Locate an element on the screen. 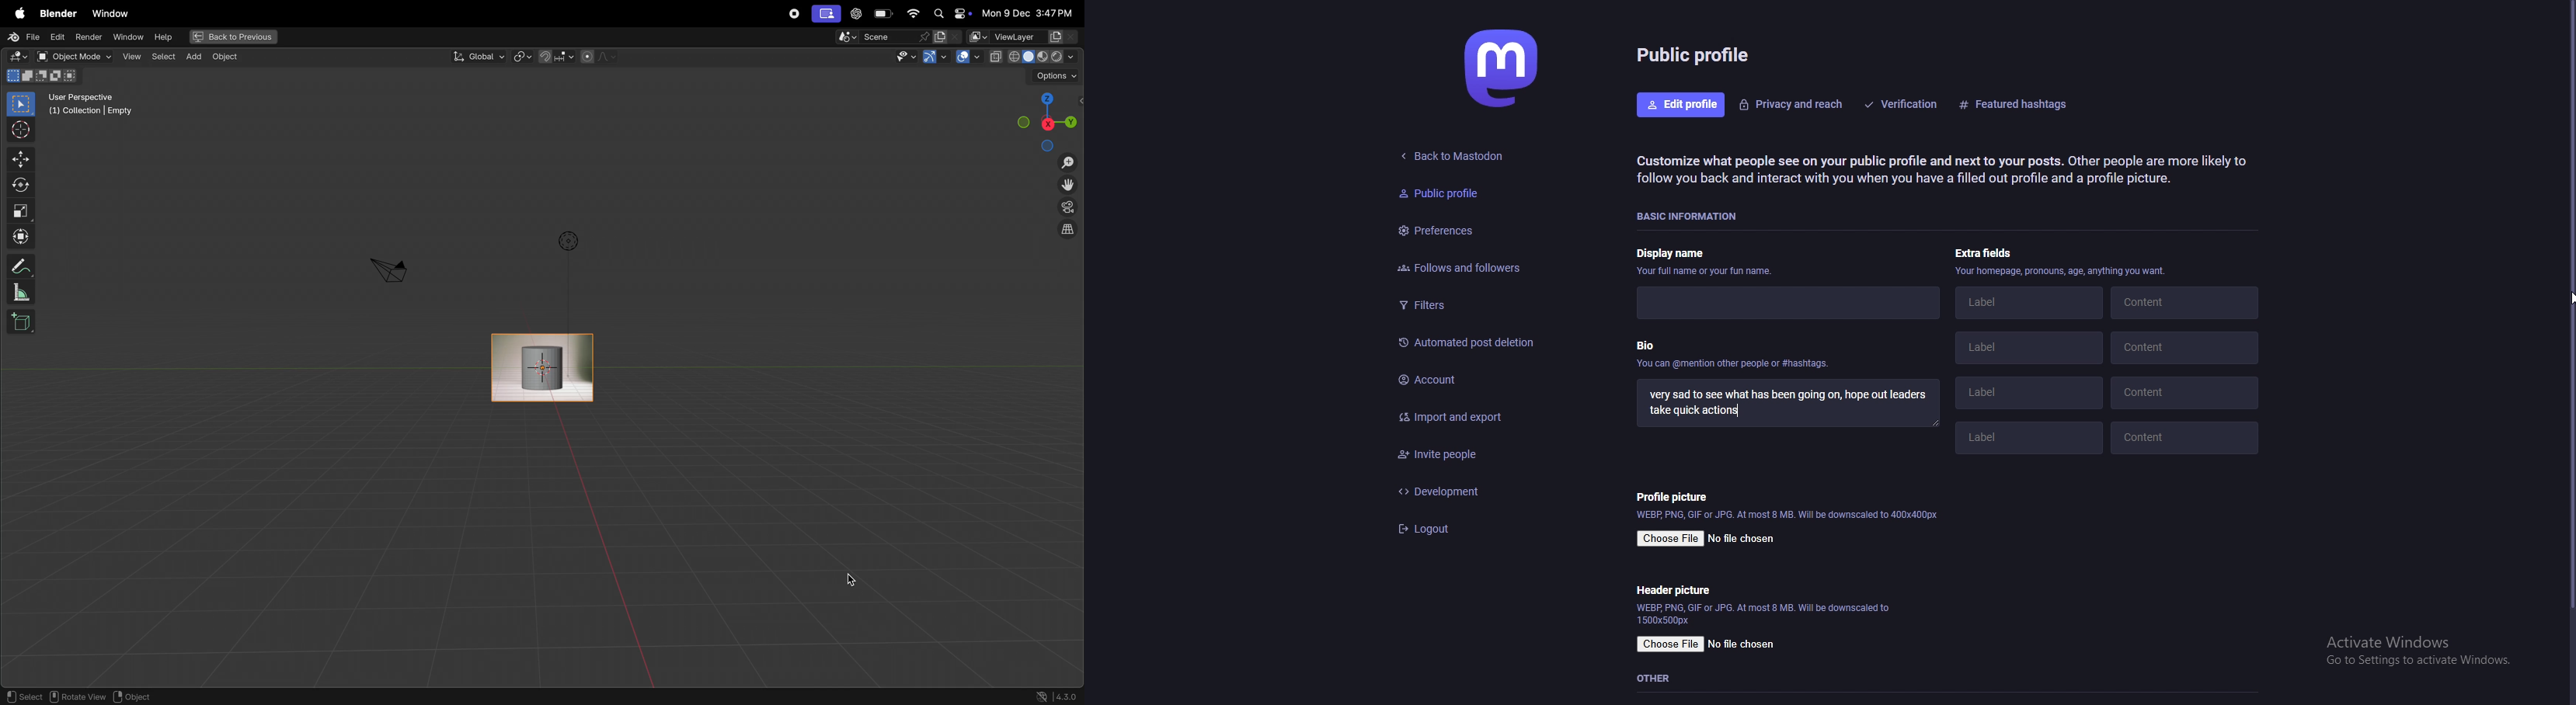  show gimzo is located at coordinates (936, 58).